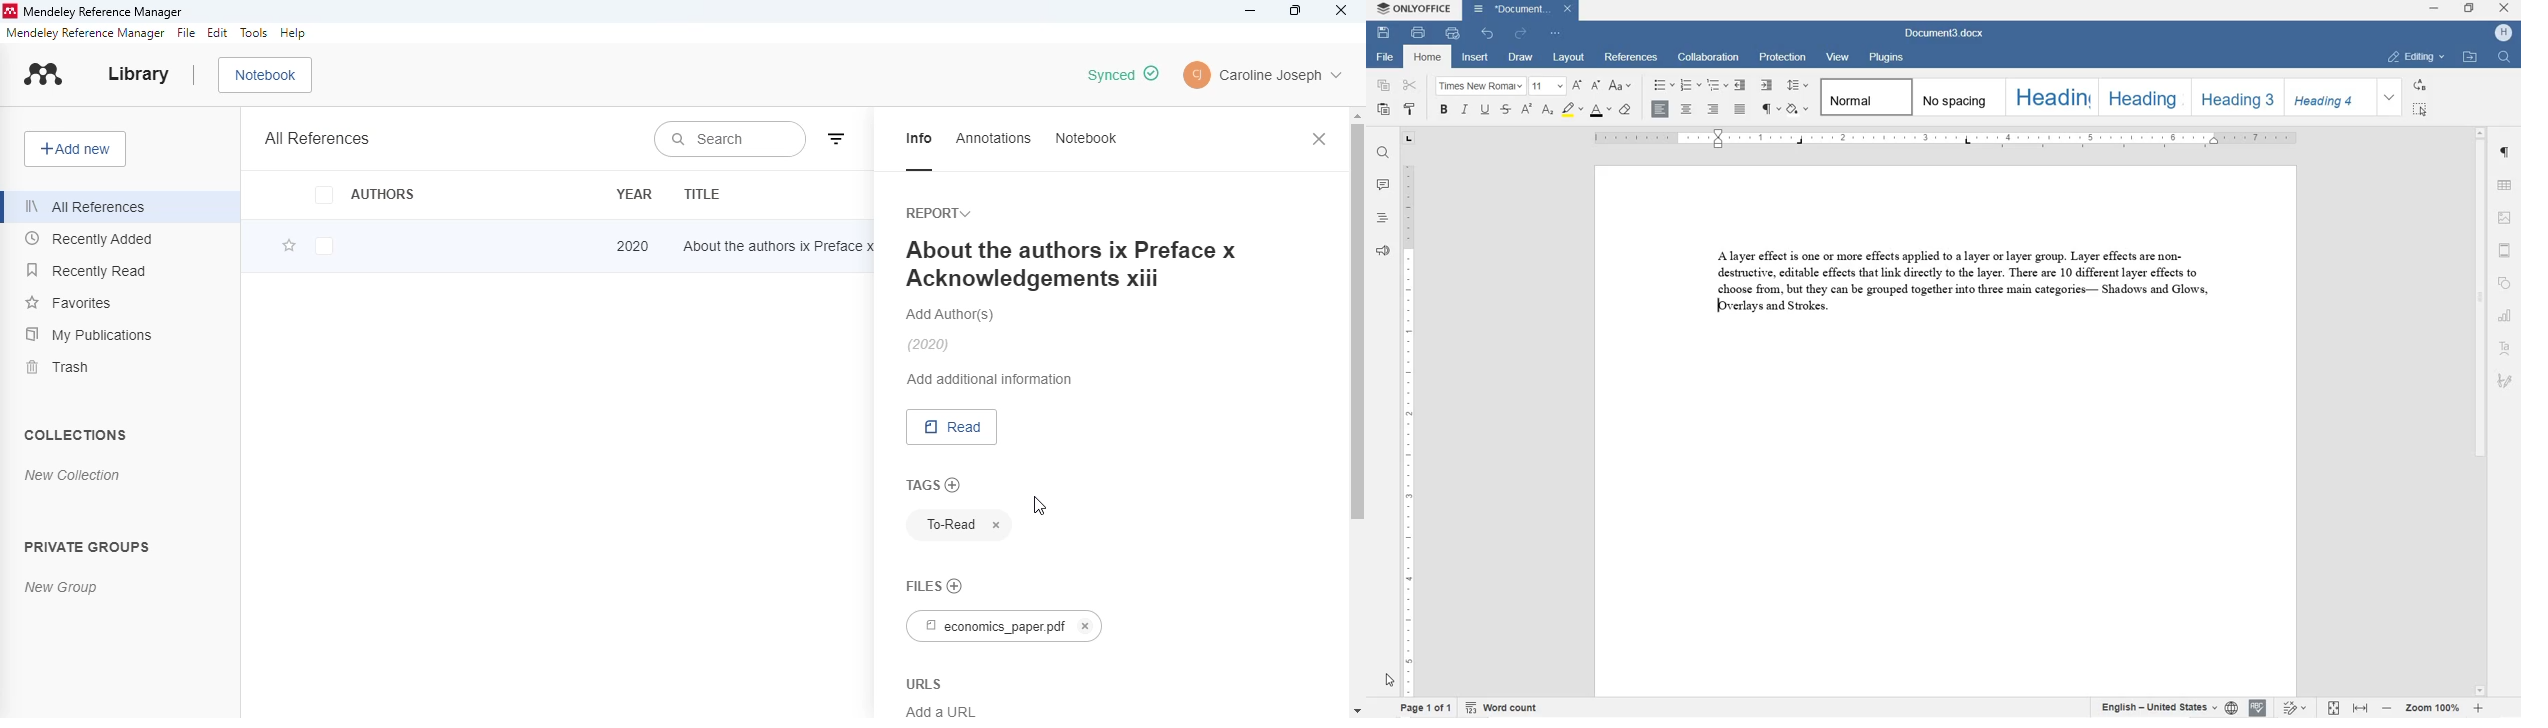  I want to click on tags, so click(922, 484).